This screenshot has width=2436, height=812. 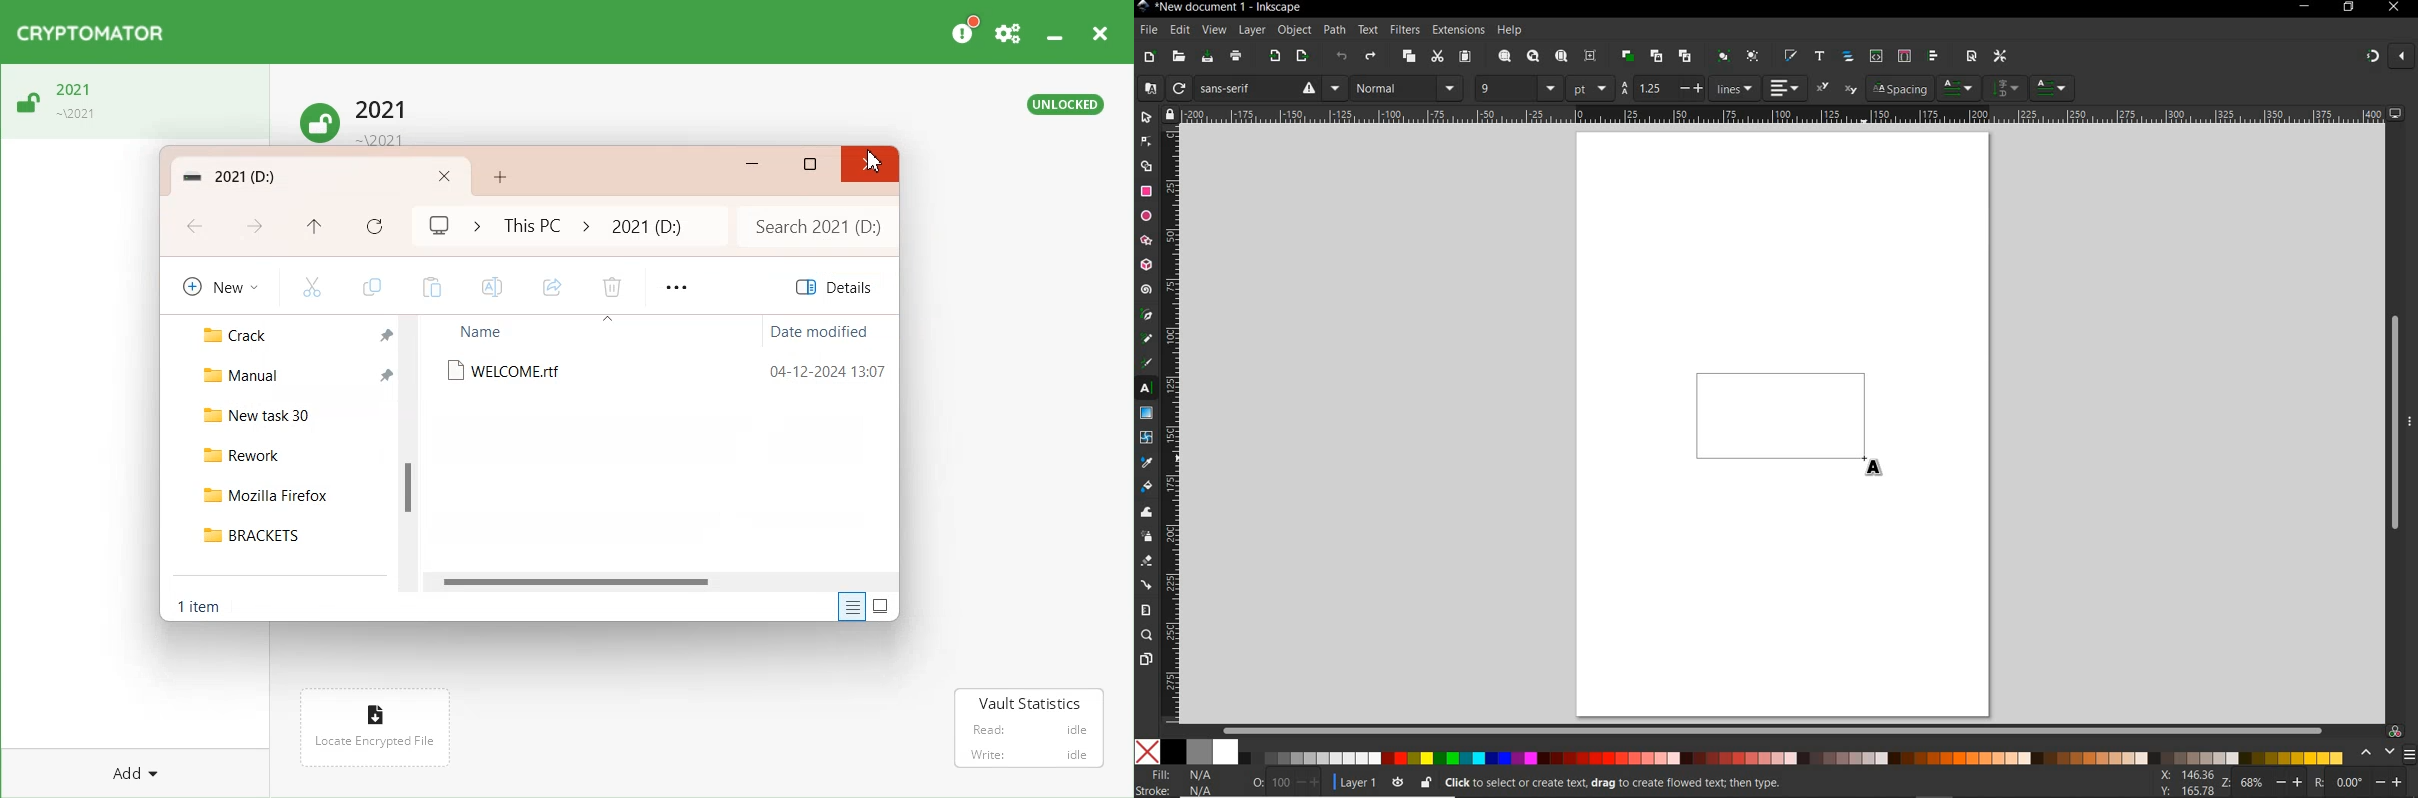 What do you see at coordinates (1752, 57) in the screenshot?
I see `ungroup` at bounding box center [1752, 57].